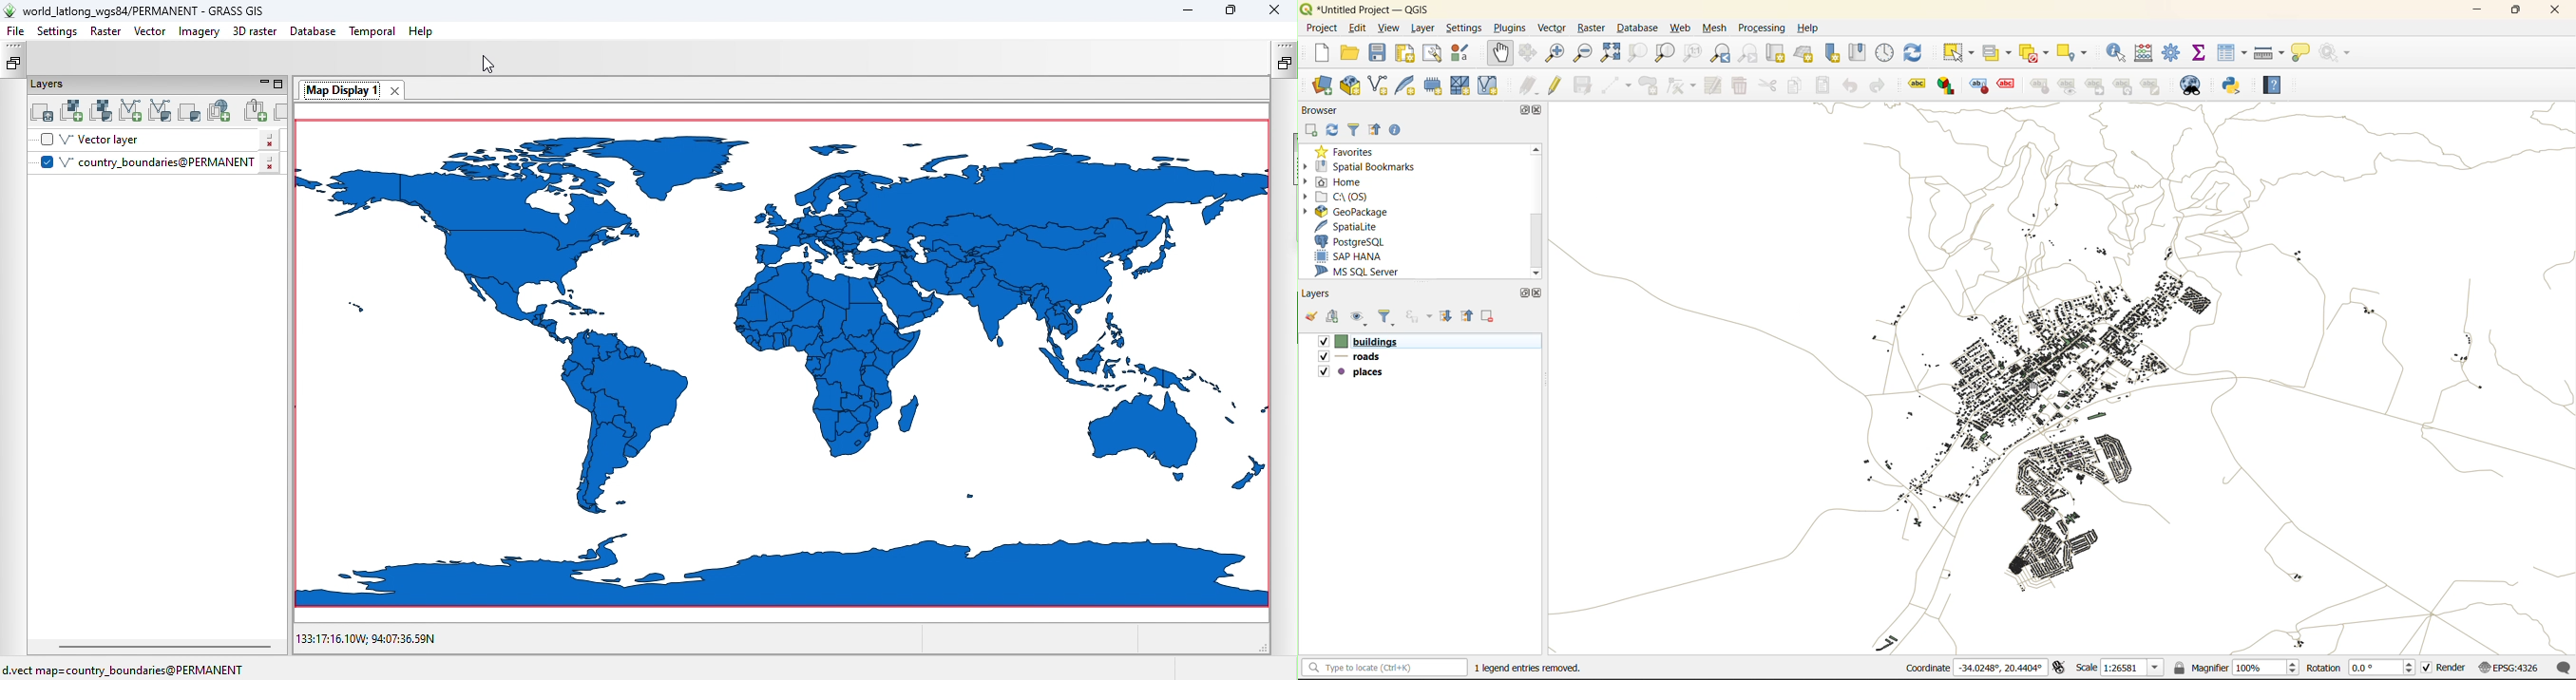  I want to click on mesh, so click(1717, 28).